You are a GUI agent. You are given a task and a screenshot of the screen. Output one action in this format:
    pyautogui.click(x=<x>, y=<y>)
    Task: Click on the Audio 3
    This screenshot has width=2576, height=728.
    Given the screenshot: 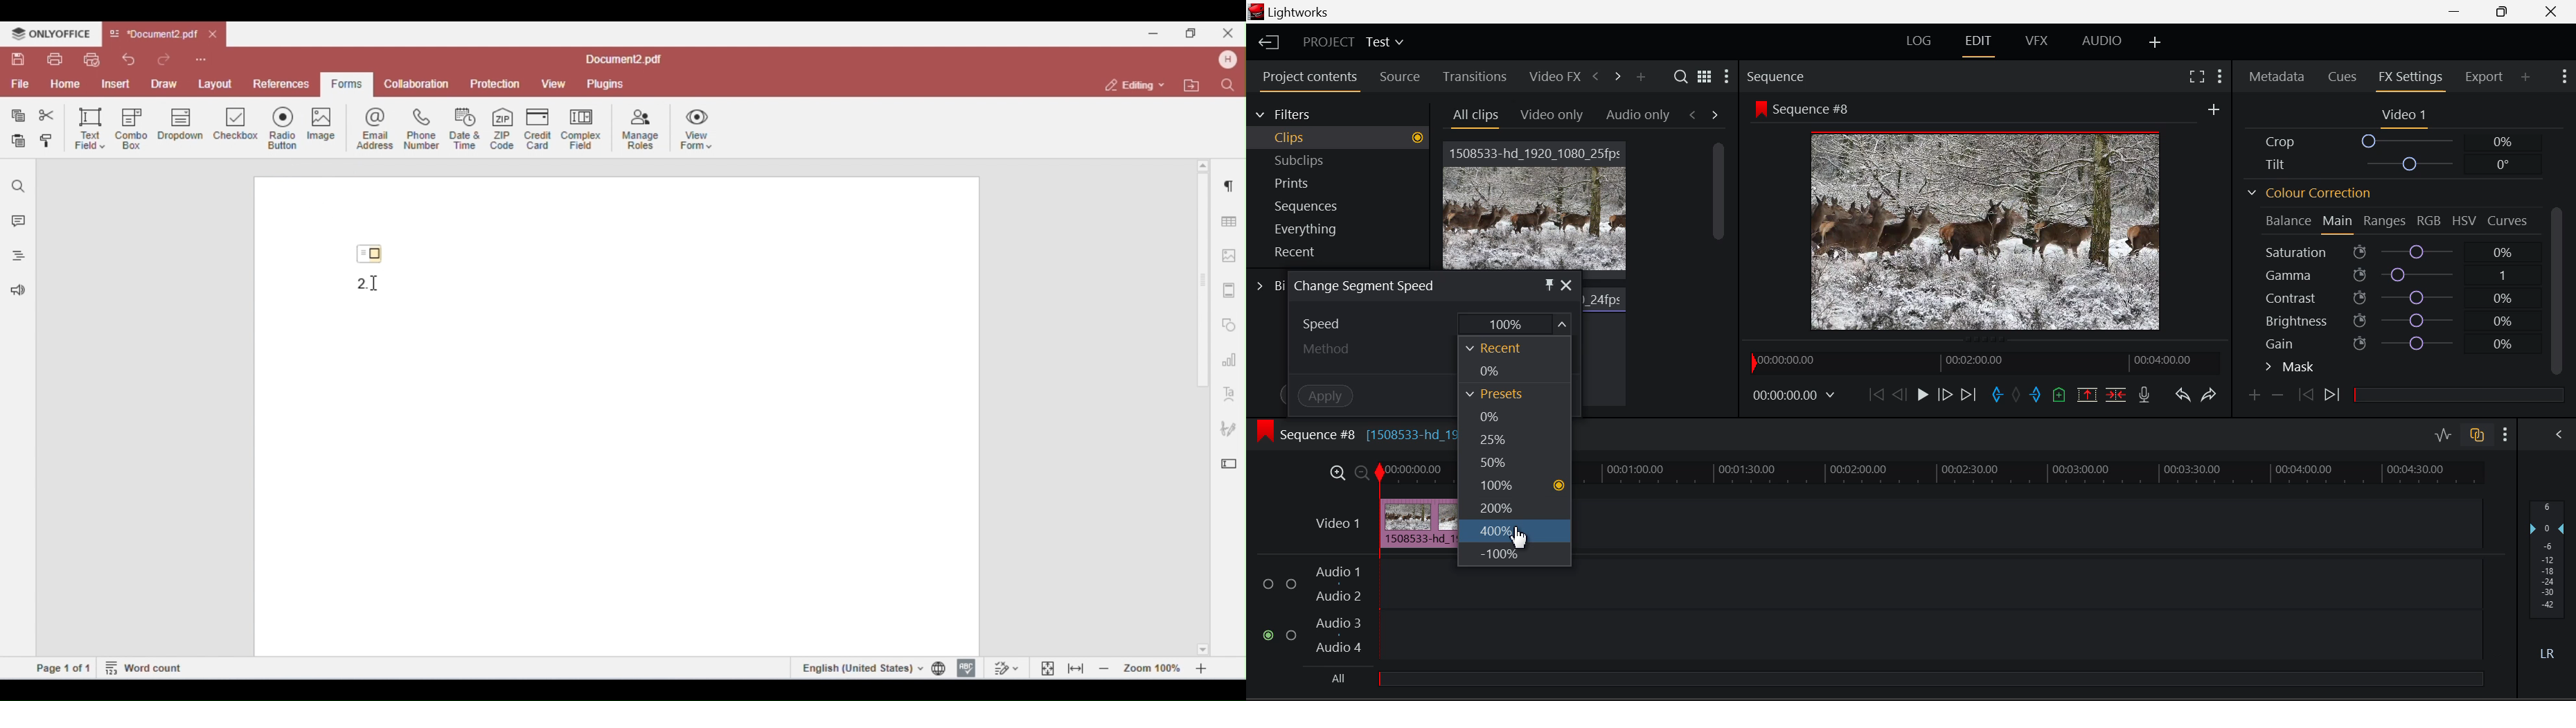 What is the action you would take?
    pyautogui.click(x=1339, y=624)
    